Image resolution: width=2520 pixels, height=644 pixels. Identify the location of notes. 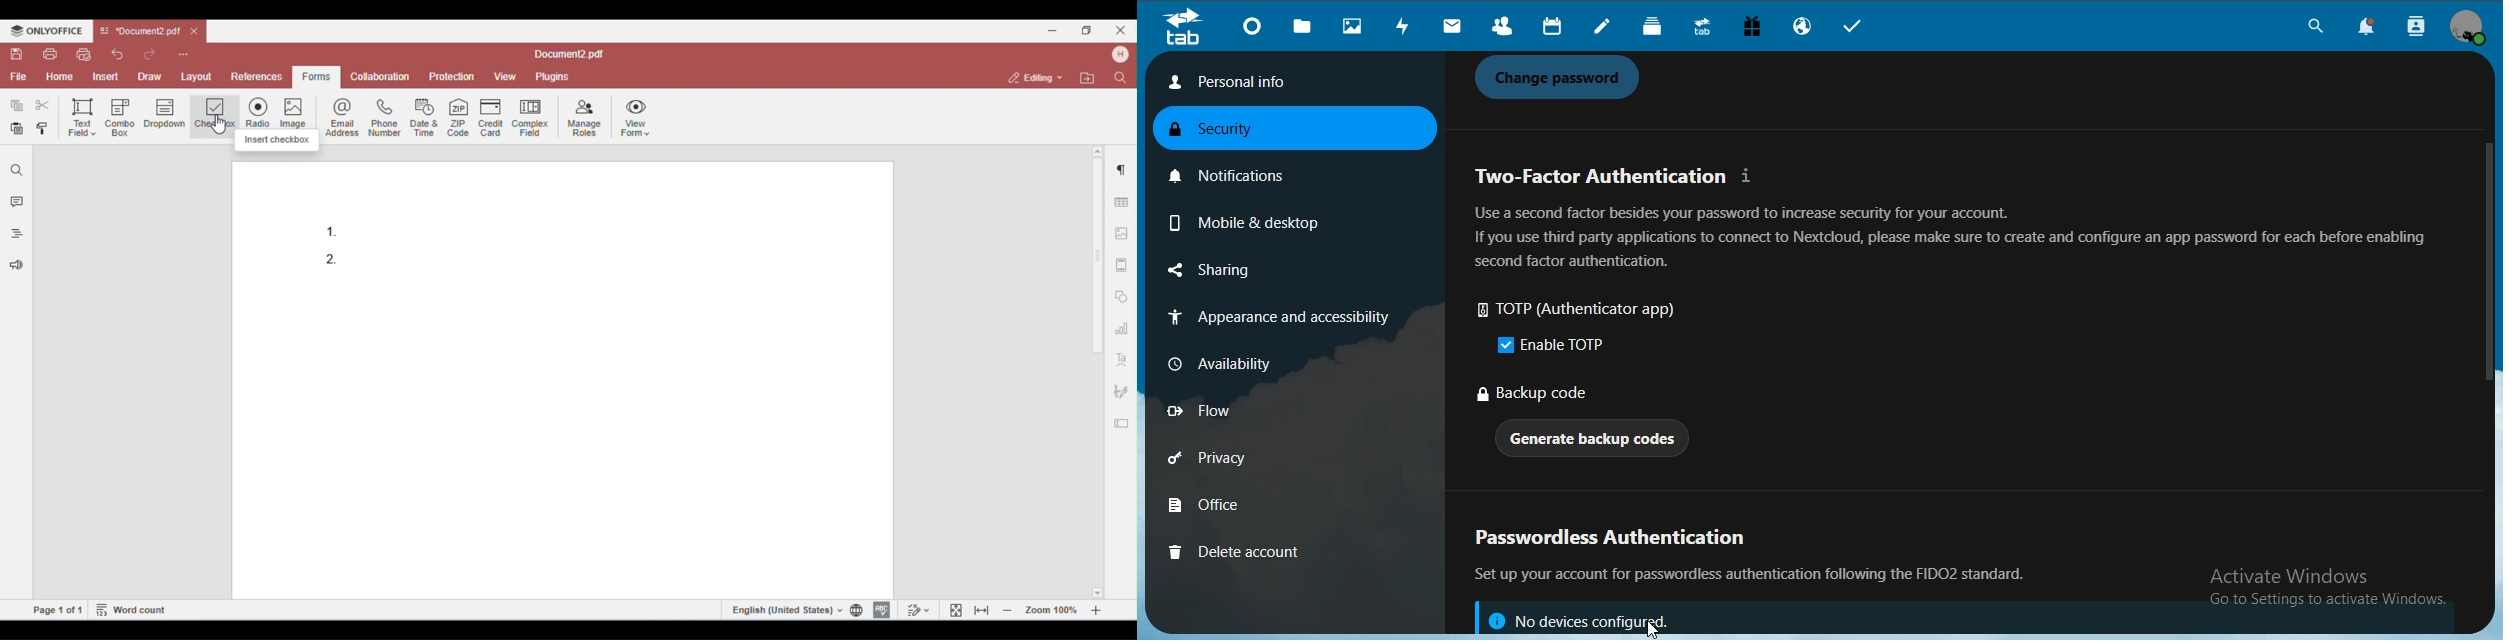
(1605, 28).